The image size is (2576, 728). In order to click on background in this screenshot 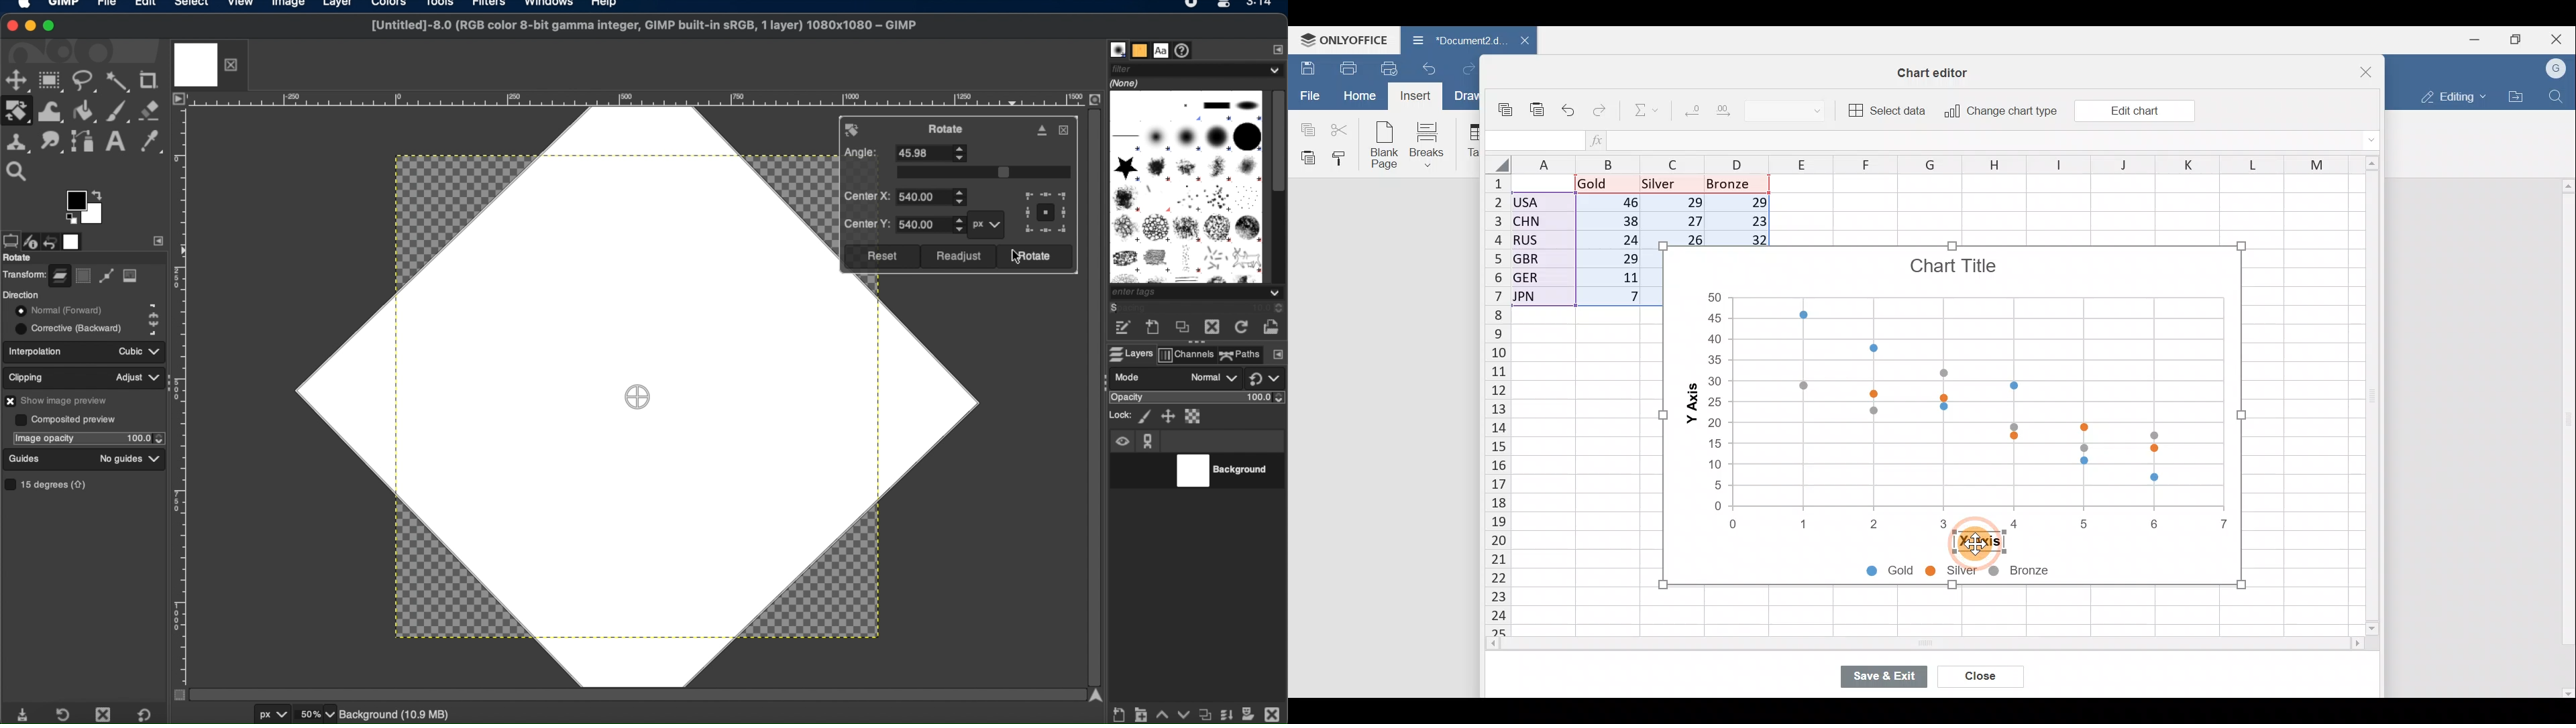, I will do `click(1226, 471)`.